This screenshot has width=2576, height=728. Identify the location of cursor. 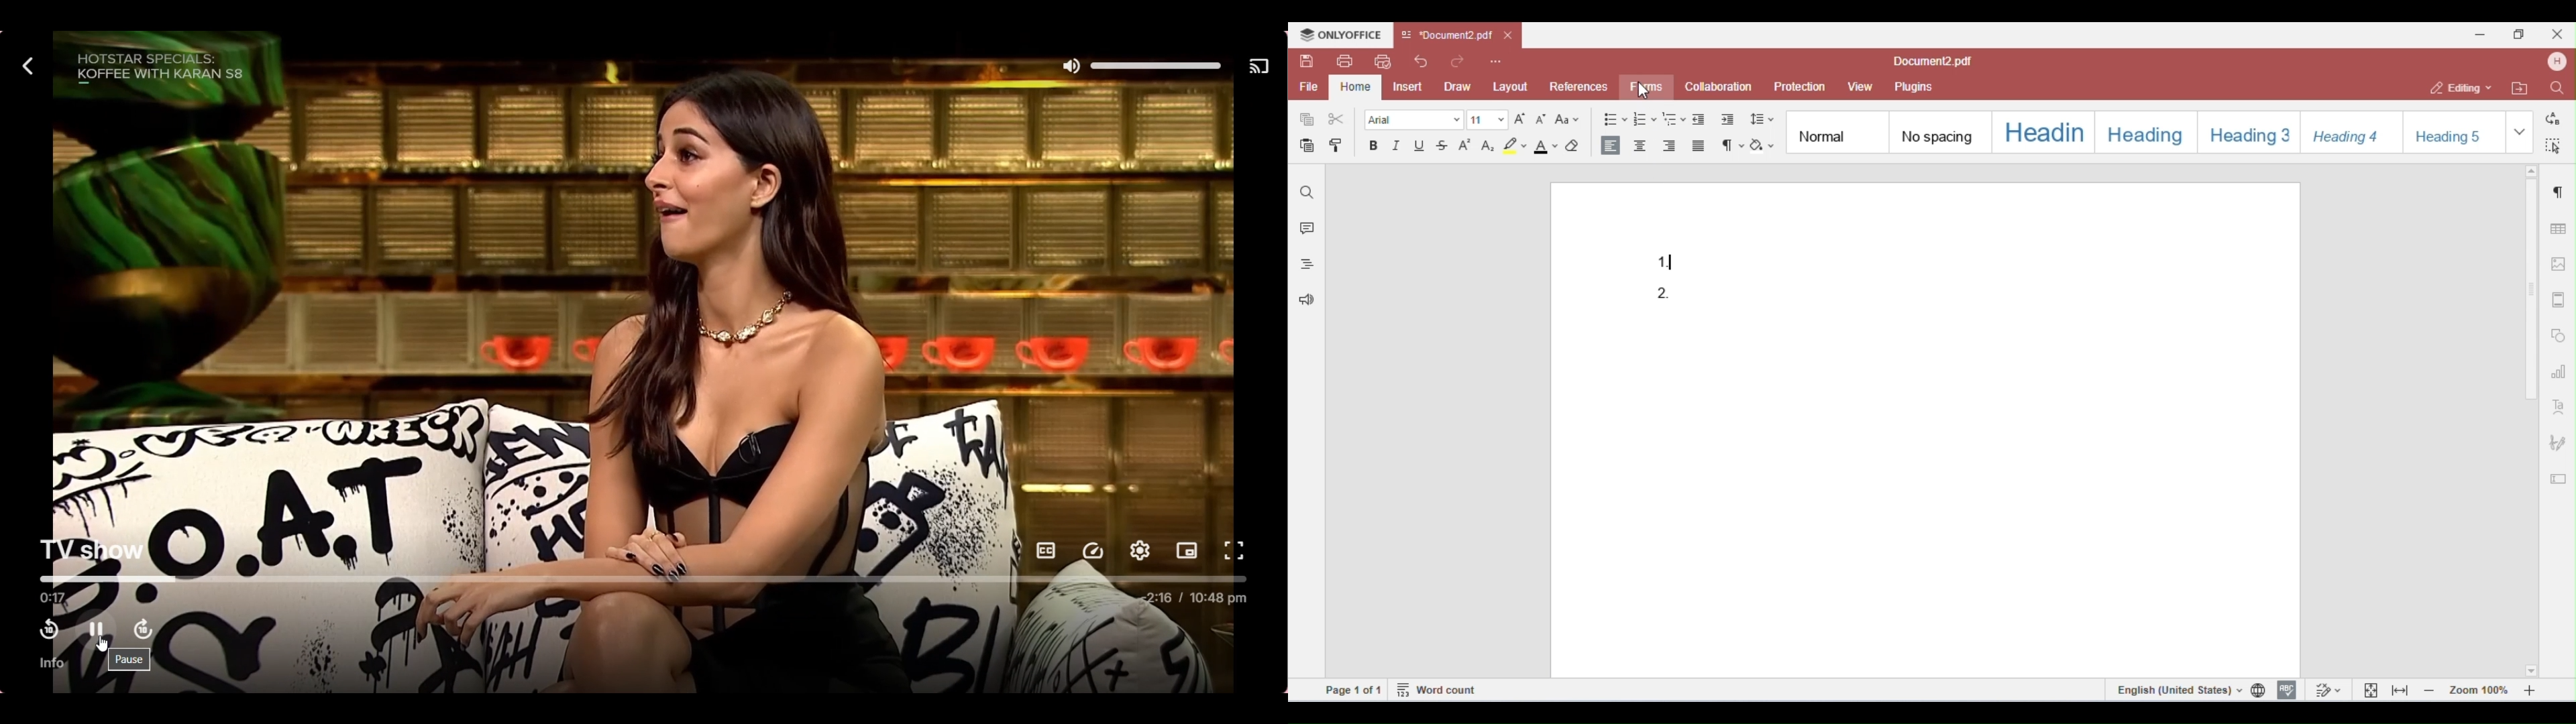
(106, 645).